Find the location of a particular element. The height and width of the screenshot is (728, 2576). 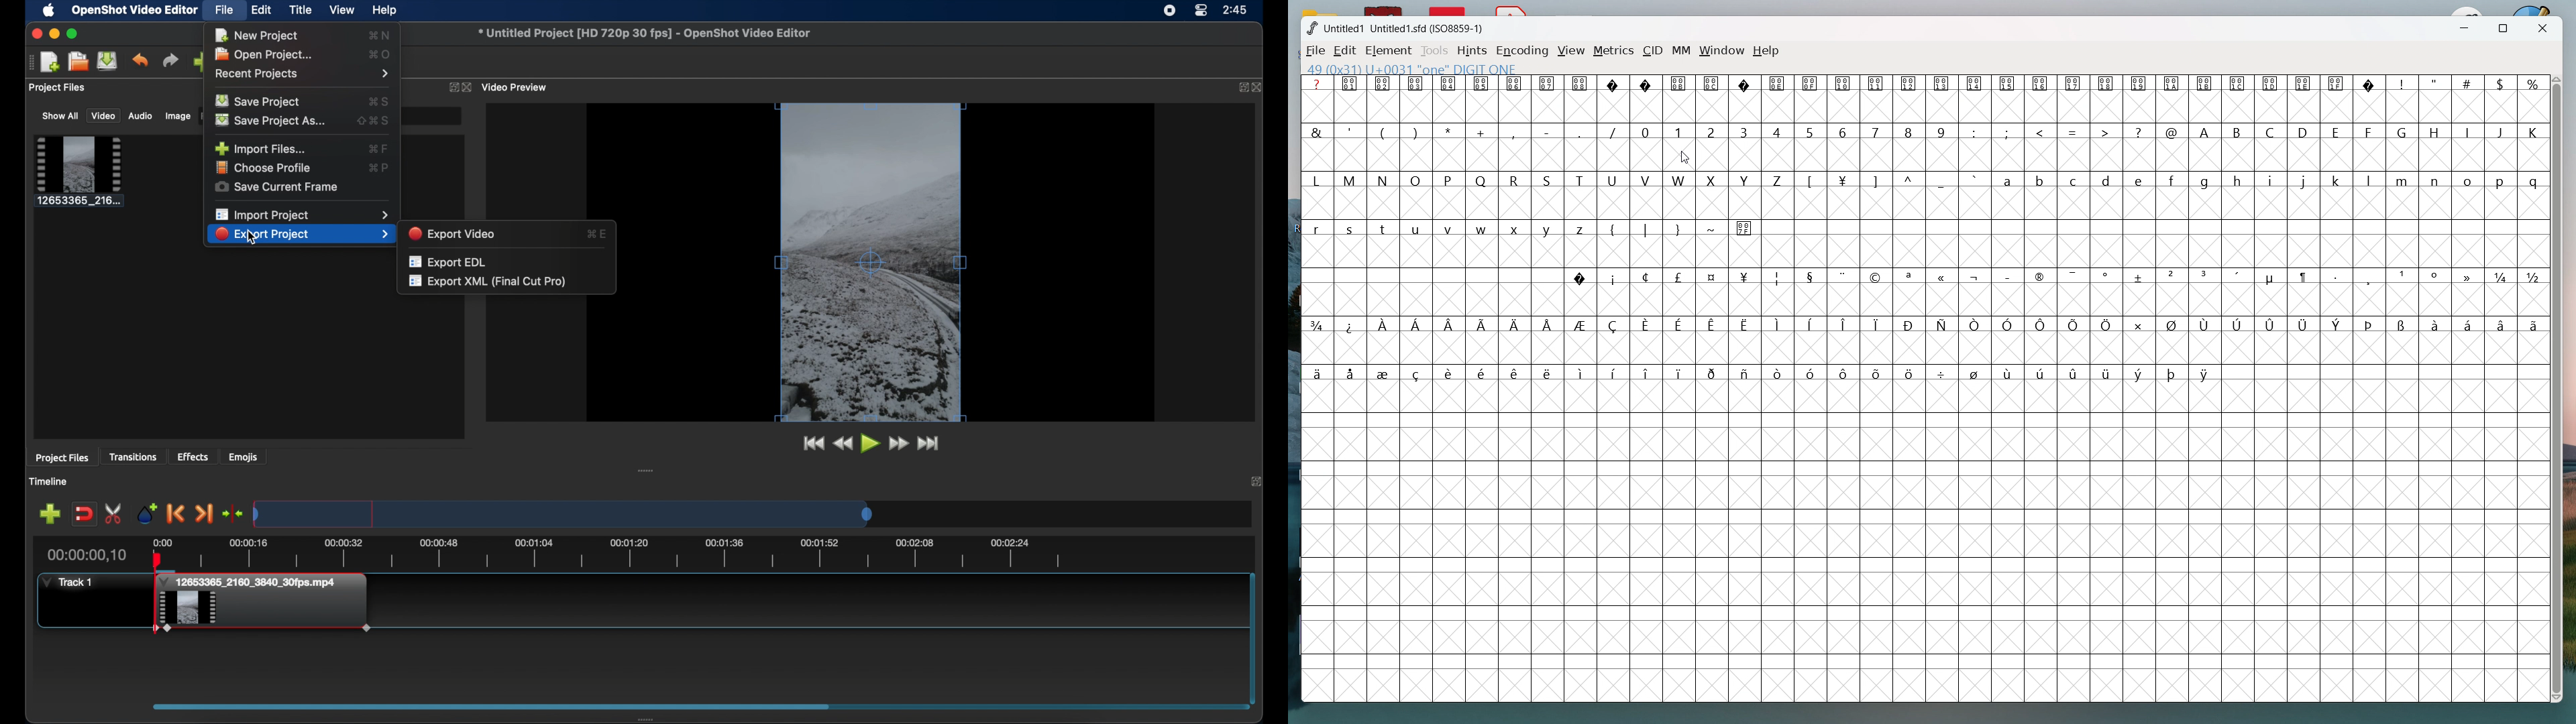

g is located at coordinates (2207, 180).